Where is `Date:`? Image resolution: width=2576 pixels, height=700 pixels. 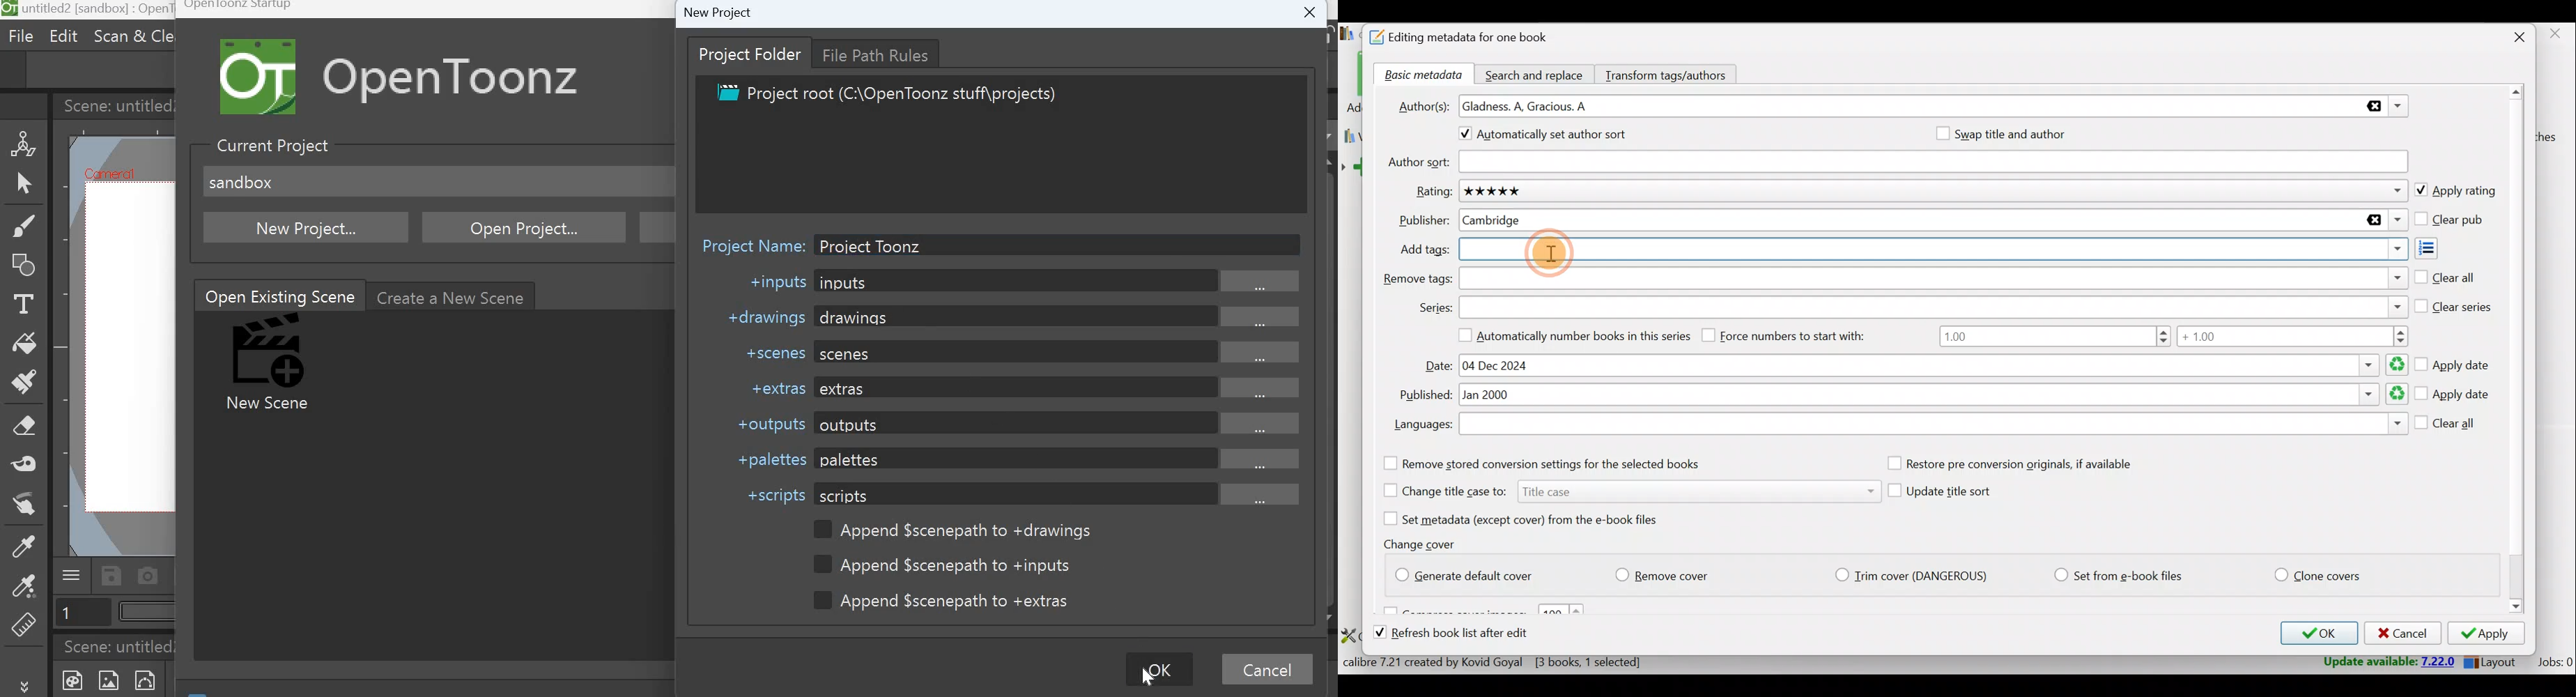 Date: is located at coordinates (1439, 366).